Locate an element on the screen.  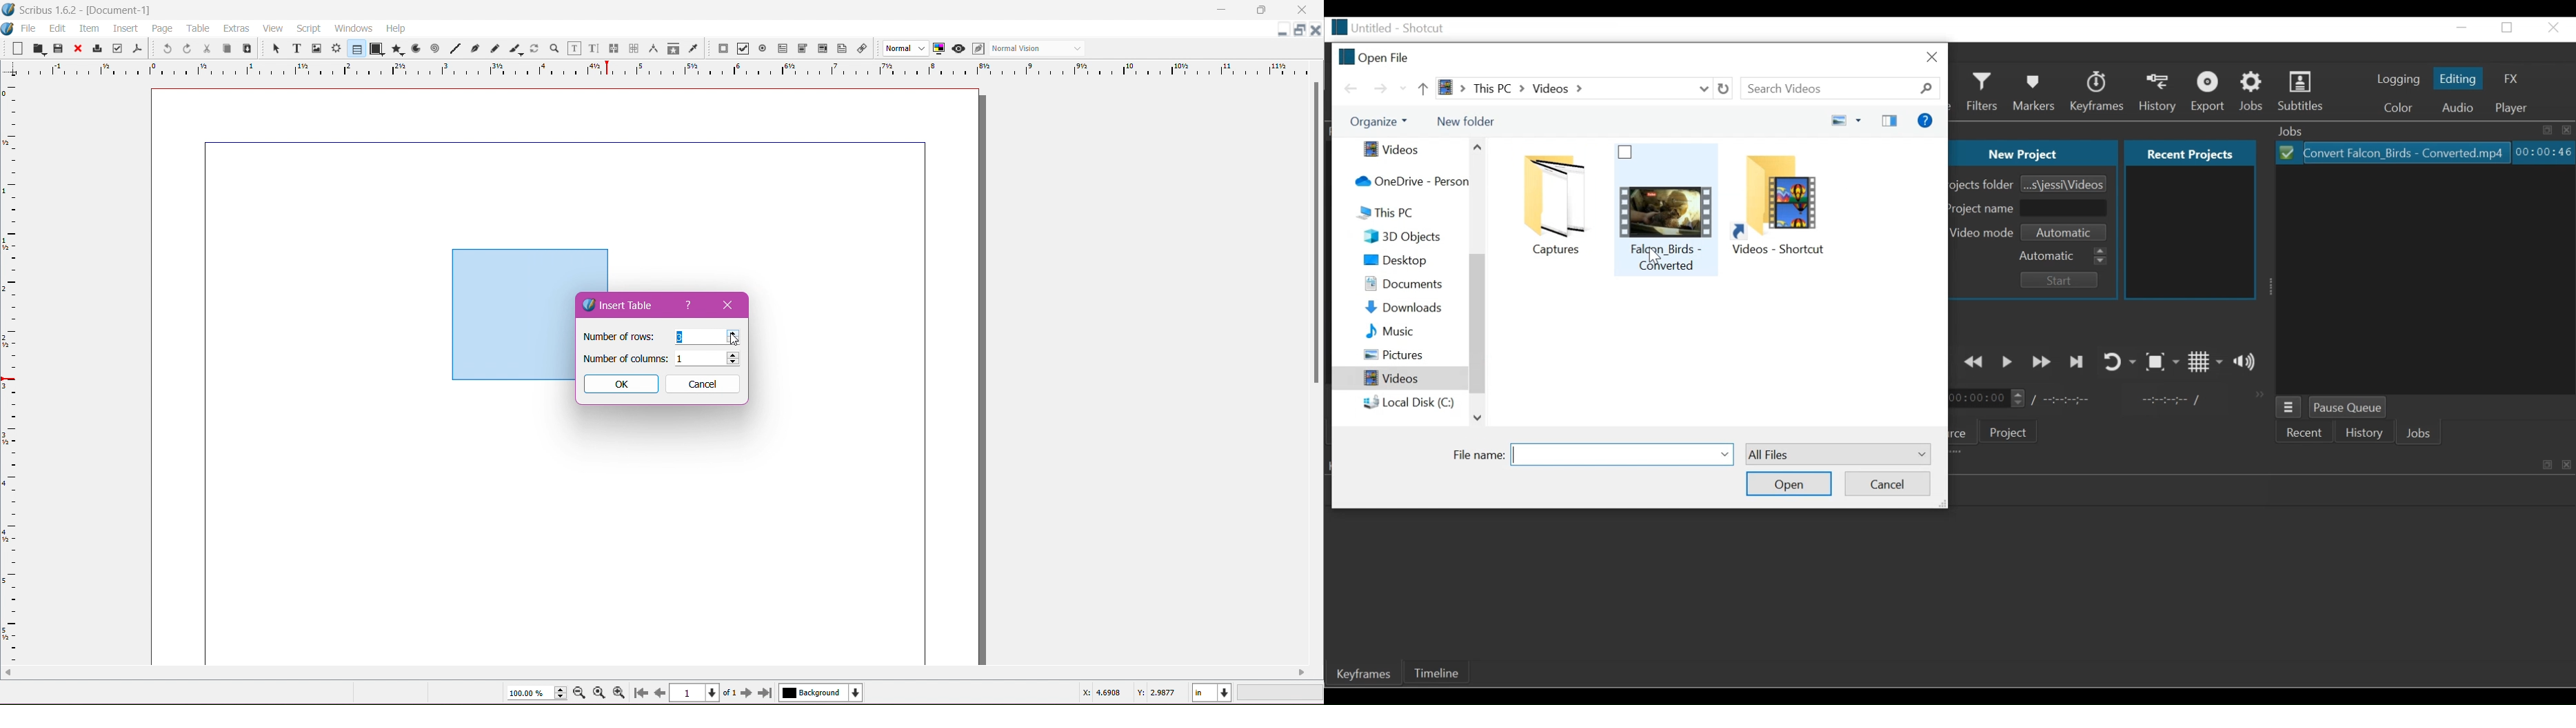
PDF combo box is located at coordinates (800, 49).